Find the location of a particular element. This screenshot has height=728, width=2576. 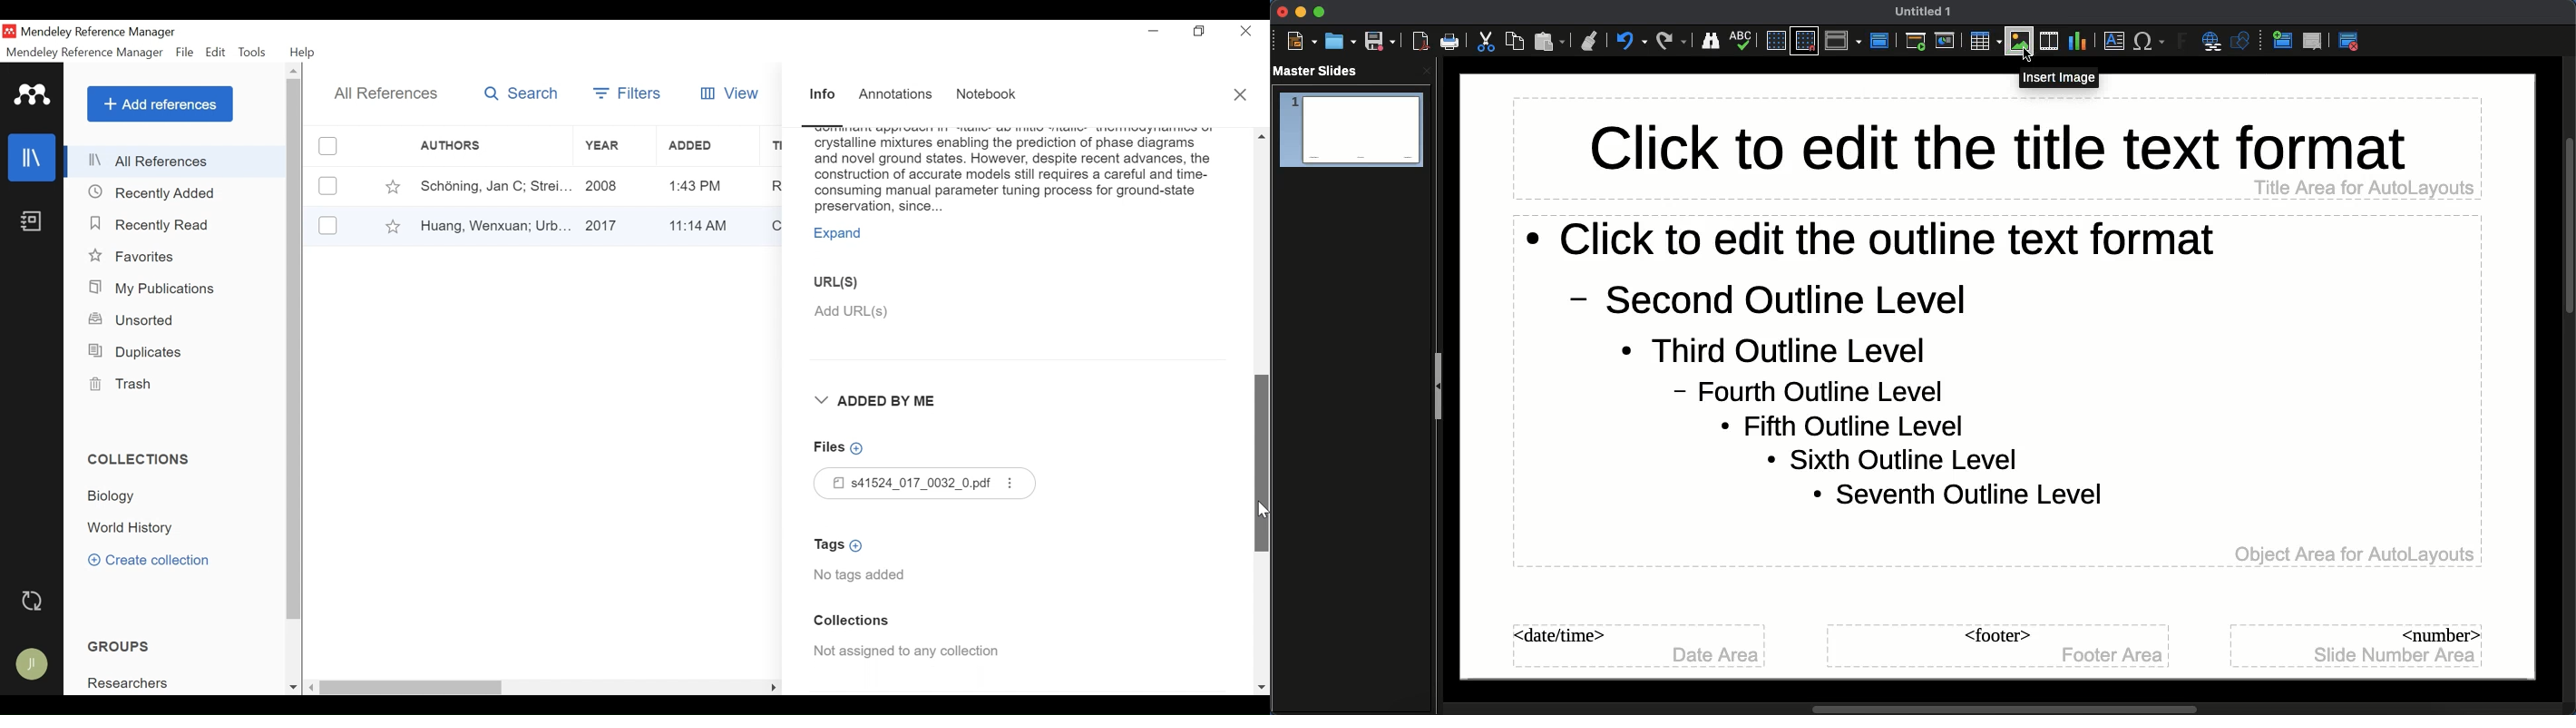

Mendeley logo is located at coordinates (34, 95).